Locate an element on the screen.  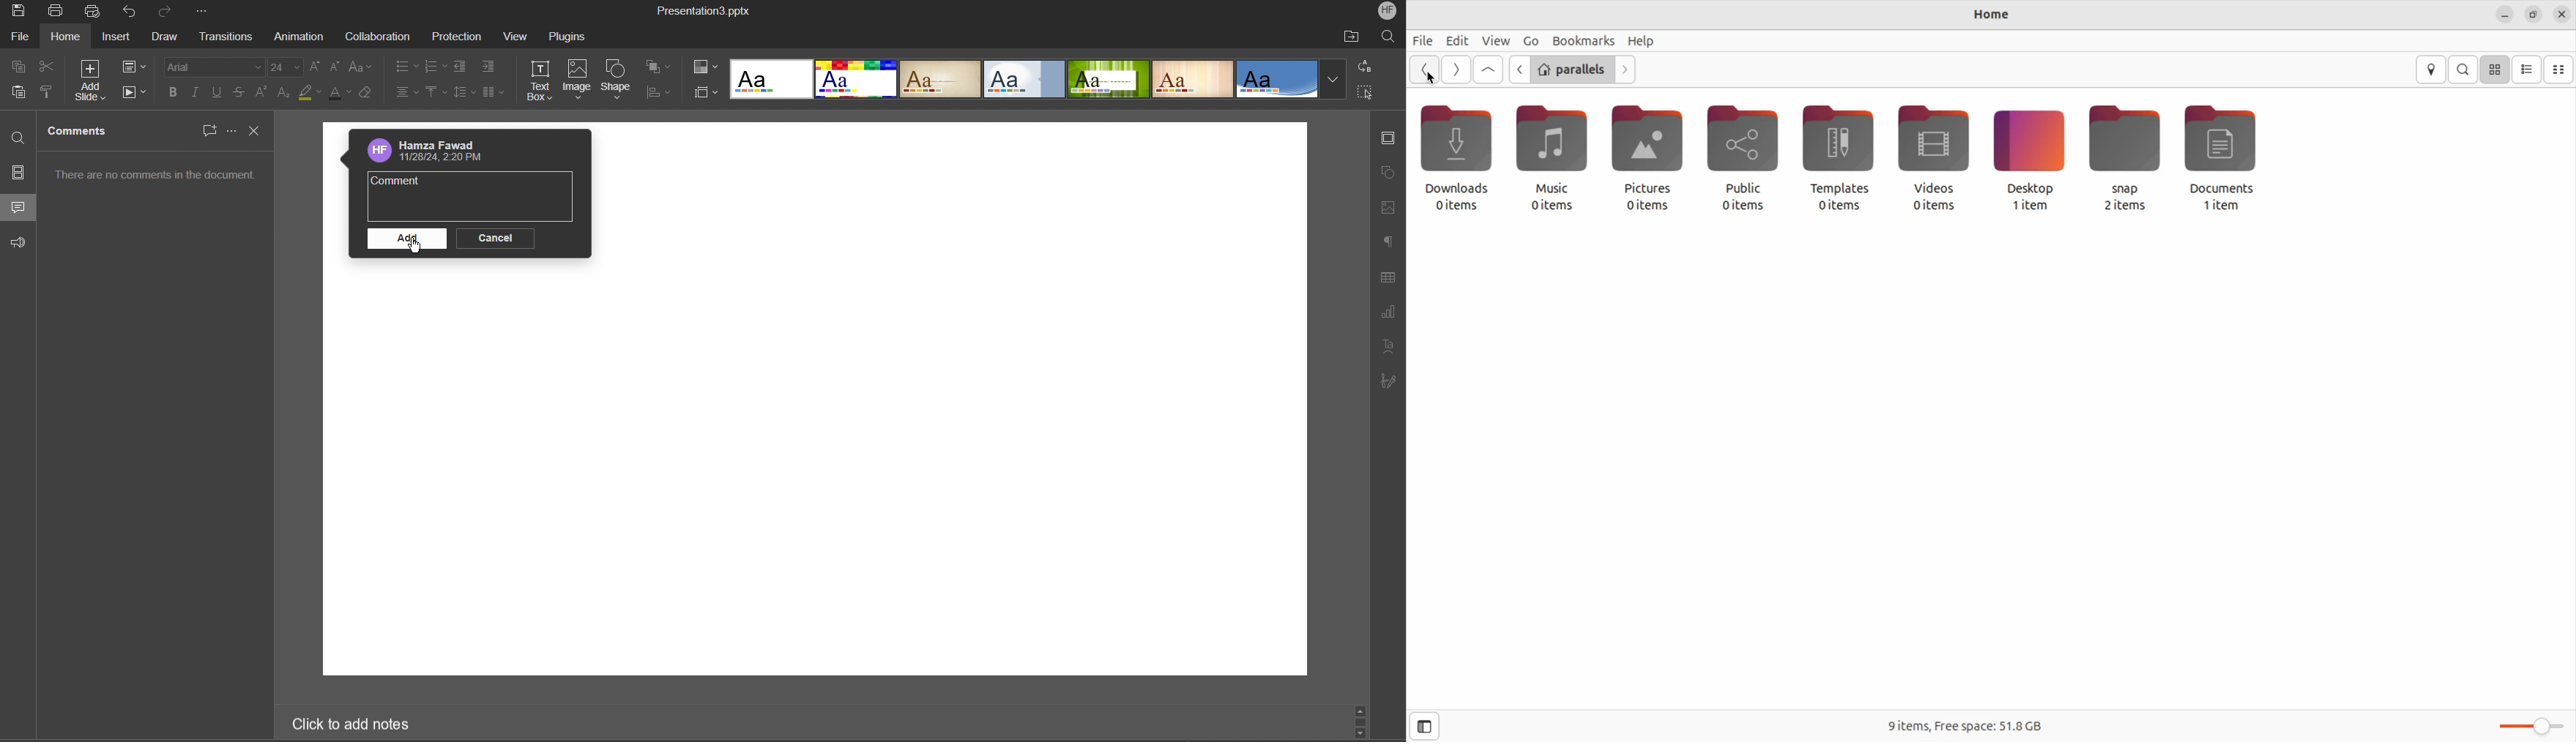
Bold is located at coordinates (175, 92).